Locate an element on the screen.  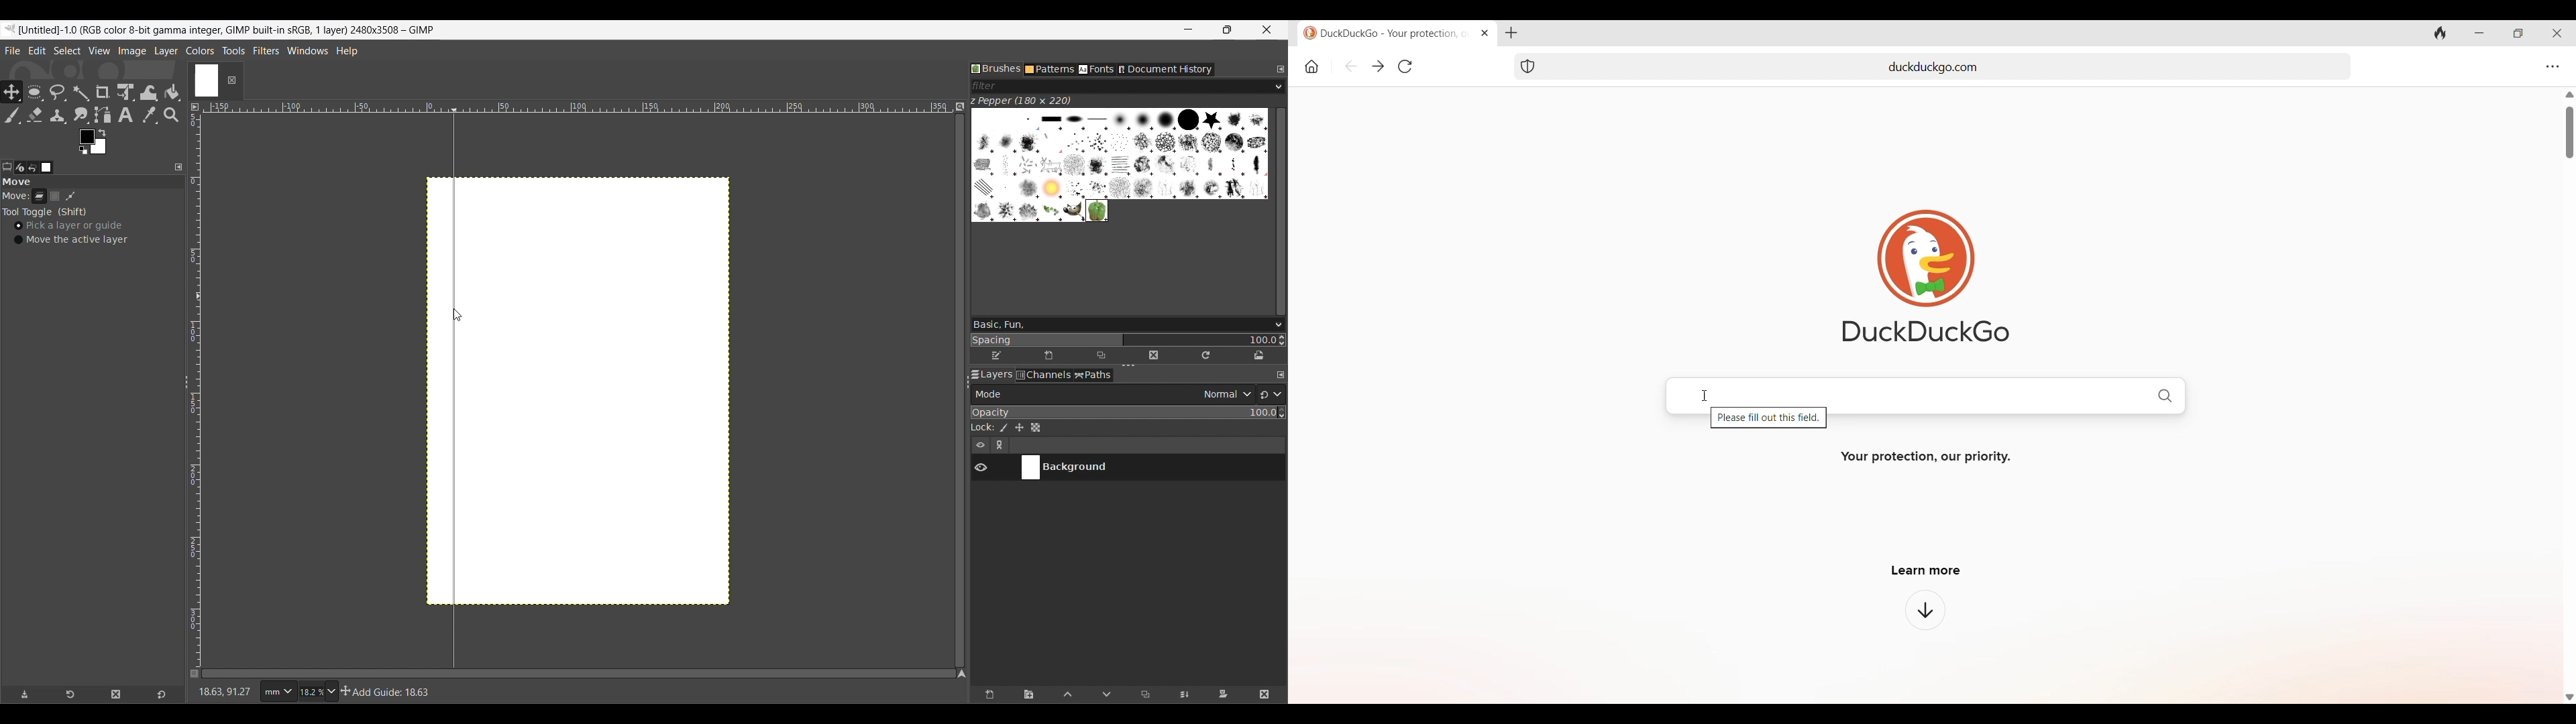
Increase/Decrease spacing is located at coordinates (1282, 341).